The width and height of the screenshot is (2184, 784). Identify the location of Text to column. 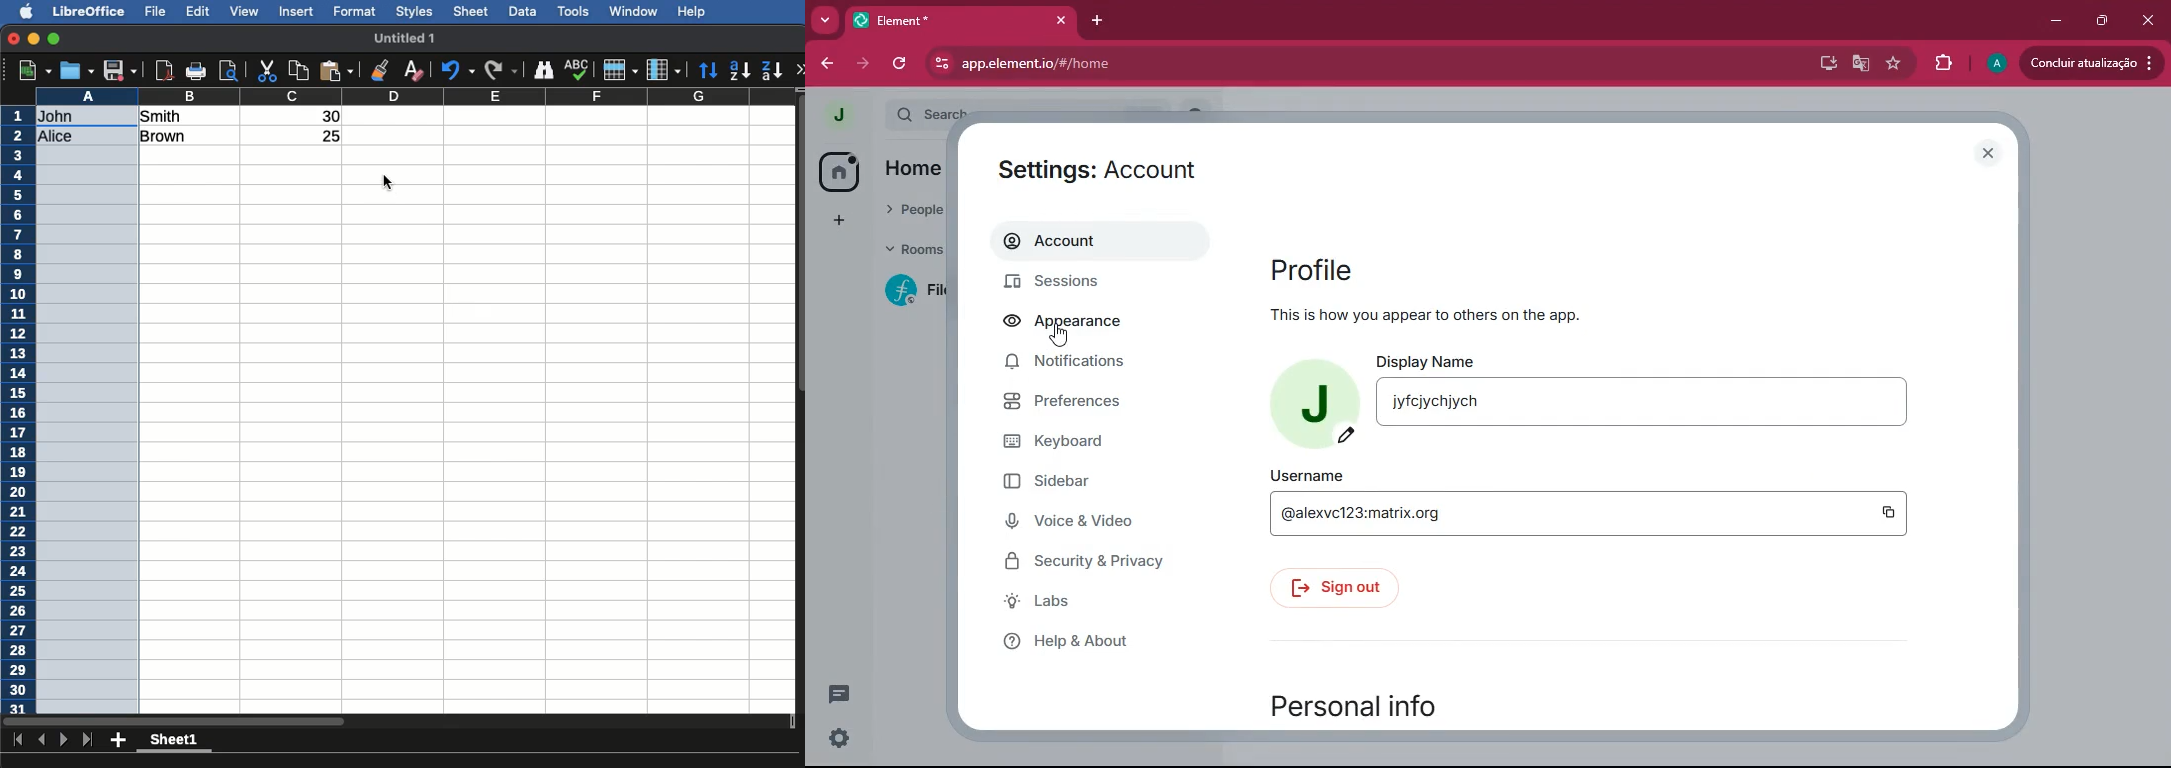
(191, 126).